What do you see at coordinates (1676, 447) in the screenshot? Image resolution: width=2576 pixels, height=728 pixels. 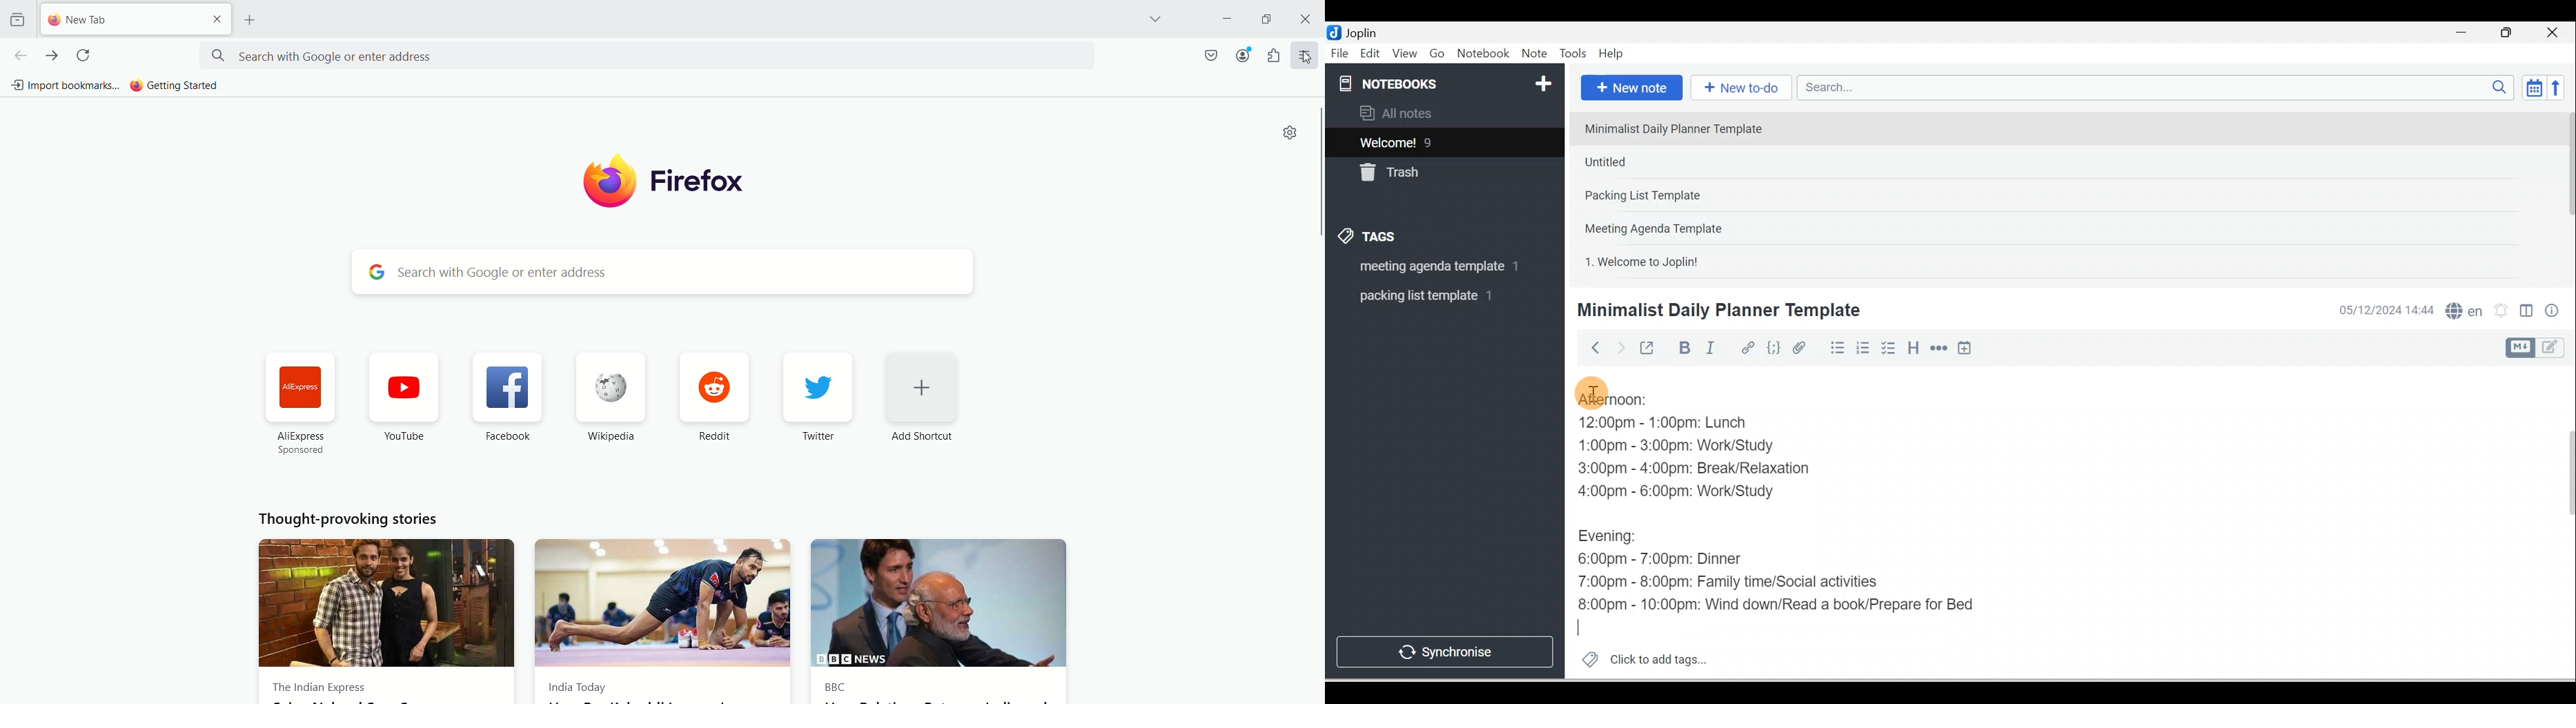 I see `1:00pm - 3:00pm: Work/Study` at bounding box center [1676, 447].